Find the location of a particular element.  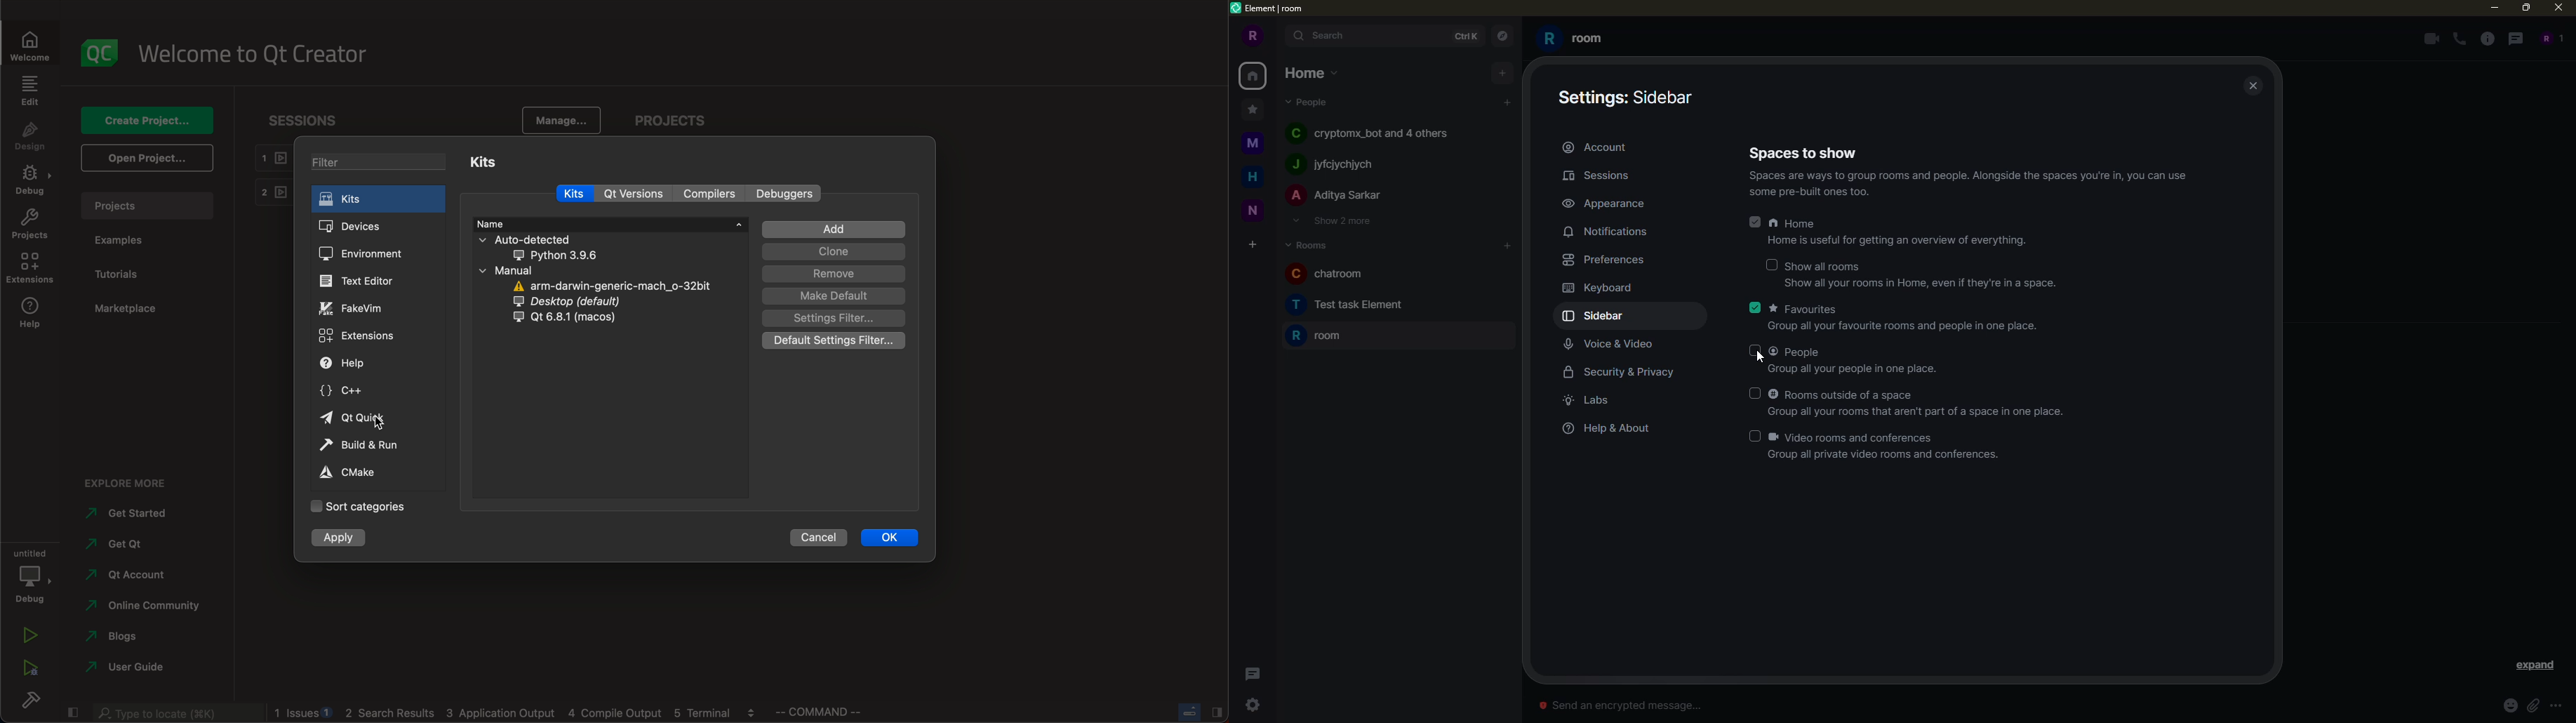

rooms is located at coordinates (1307, 244).